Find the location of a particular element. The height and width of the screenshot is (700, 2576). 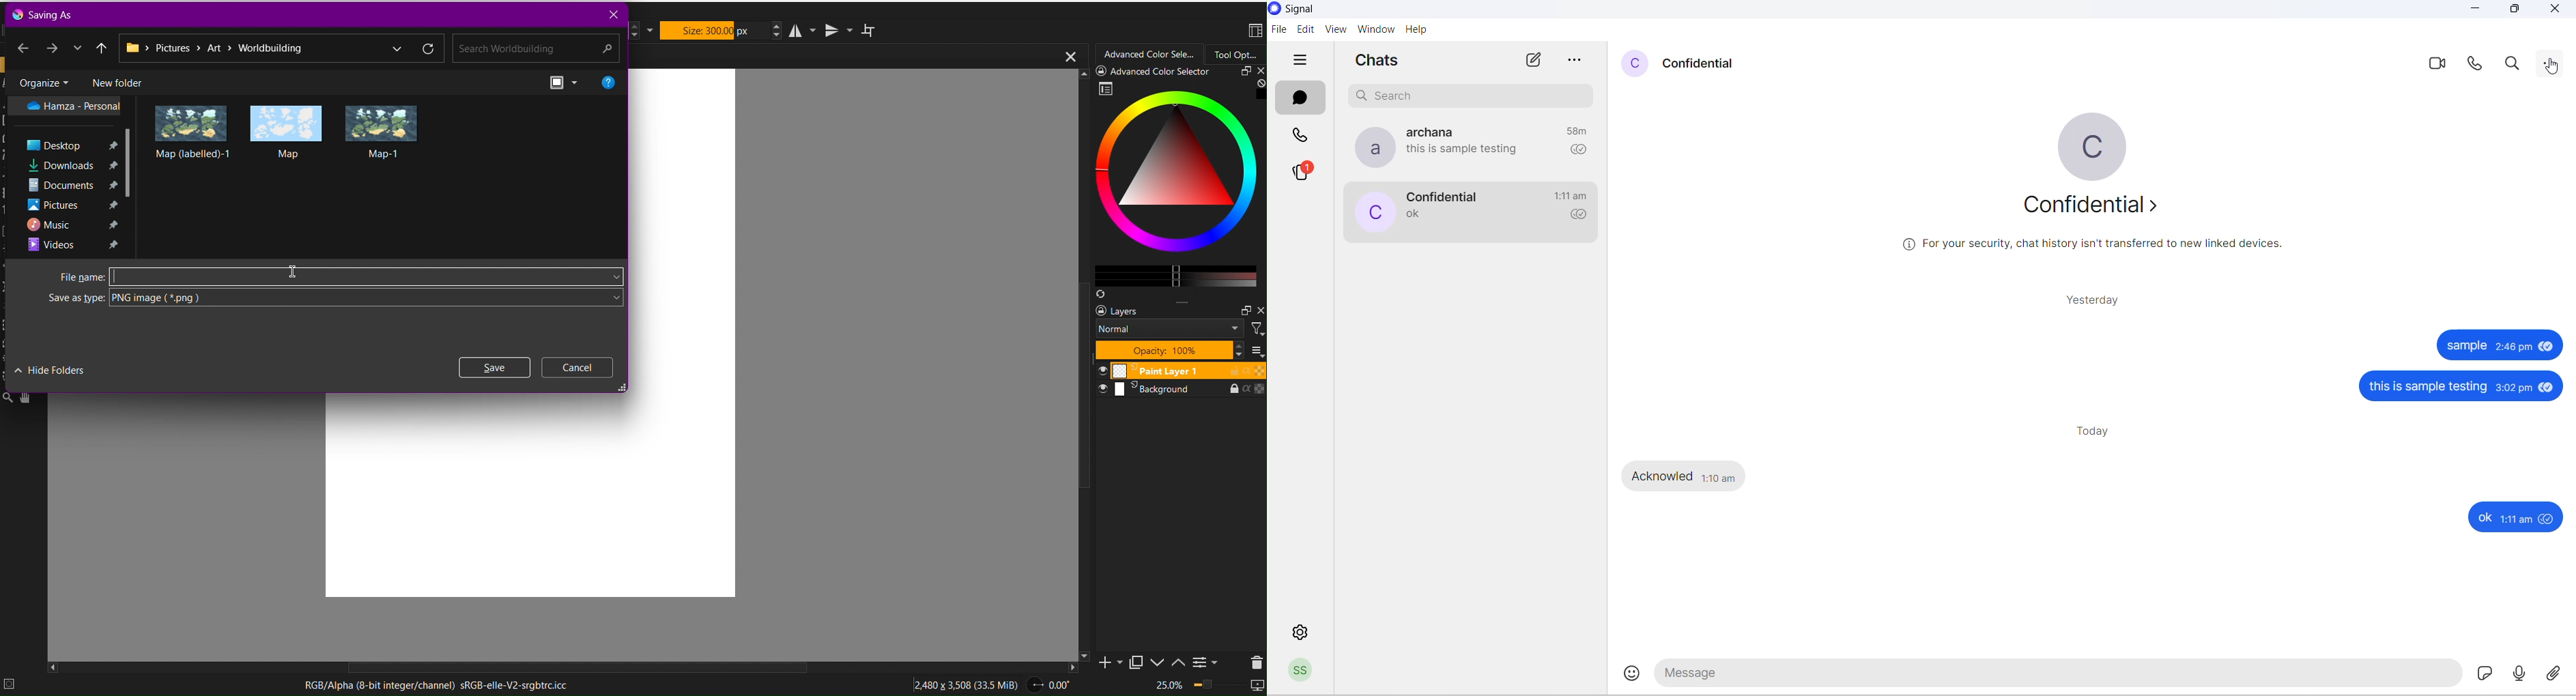

contact name is located at coordinates (1446, 195).